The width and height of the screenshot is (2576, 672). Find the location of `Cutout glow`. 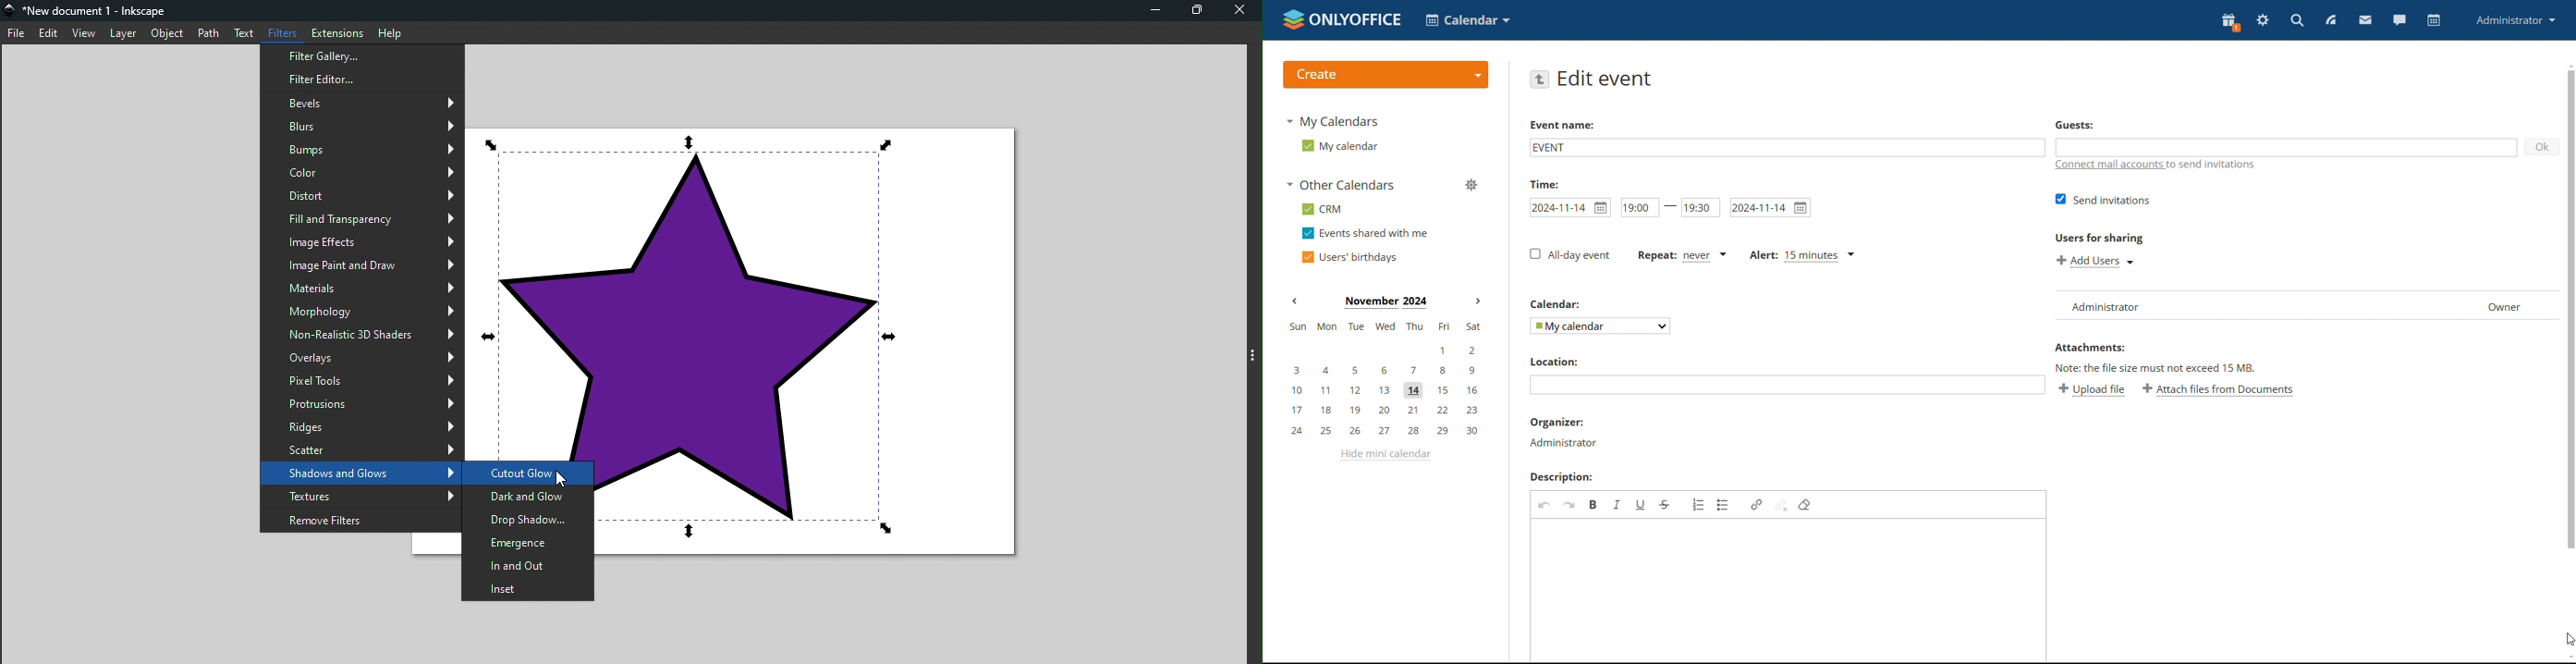

Cutout glow is located at coordinates (524, 473).